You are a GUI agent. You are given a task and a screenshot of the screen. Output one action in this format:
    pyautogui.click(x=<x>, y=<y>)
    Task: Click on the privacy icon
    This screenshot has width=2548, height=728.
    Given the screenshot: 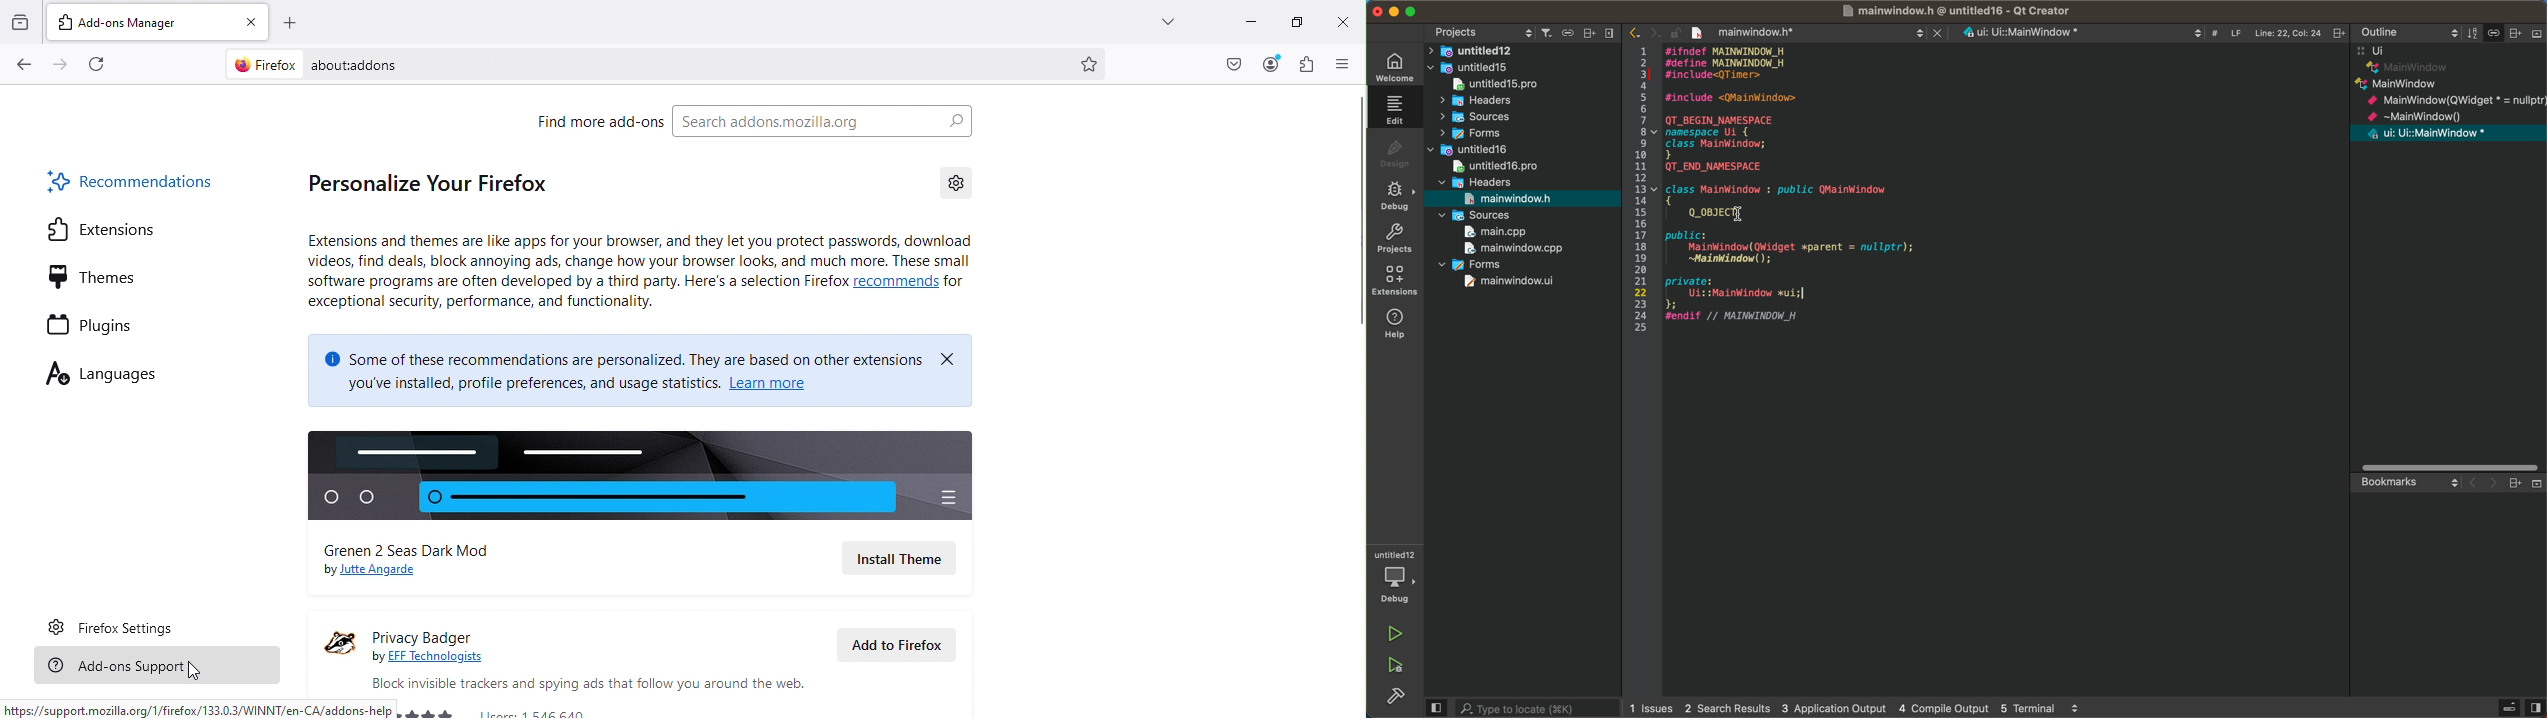 What is the action you would take?
    pyautogui.click(x=334, y=646)
    